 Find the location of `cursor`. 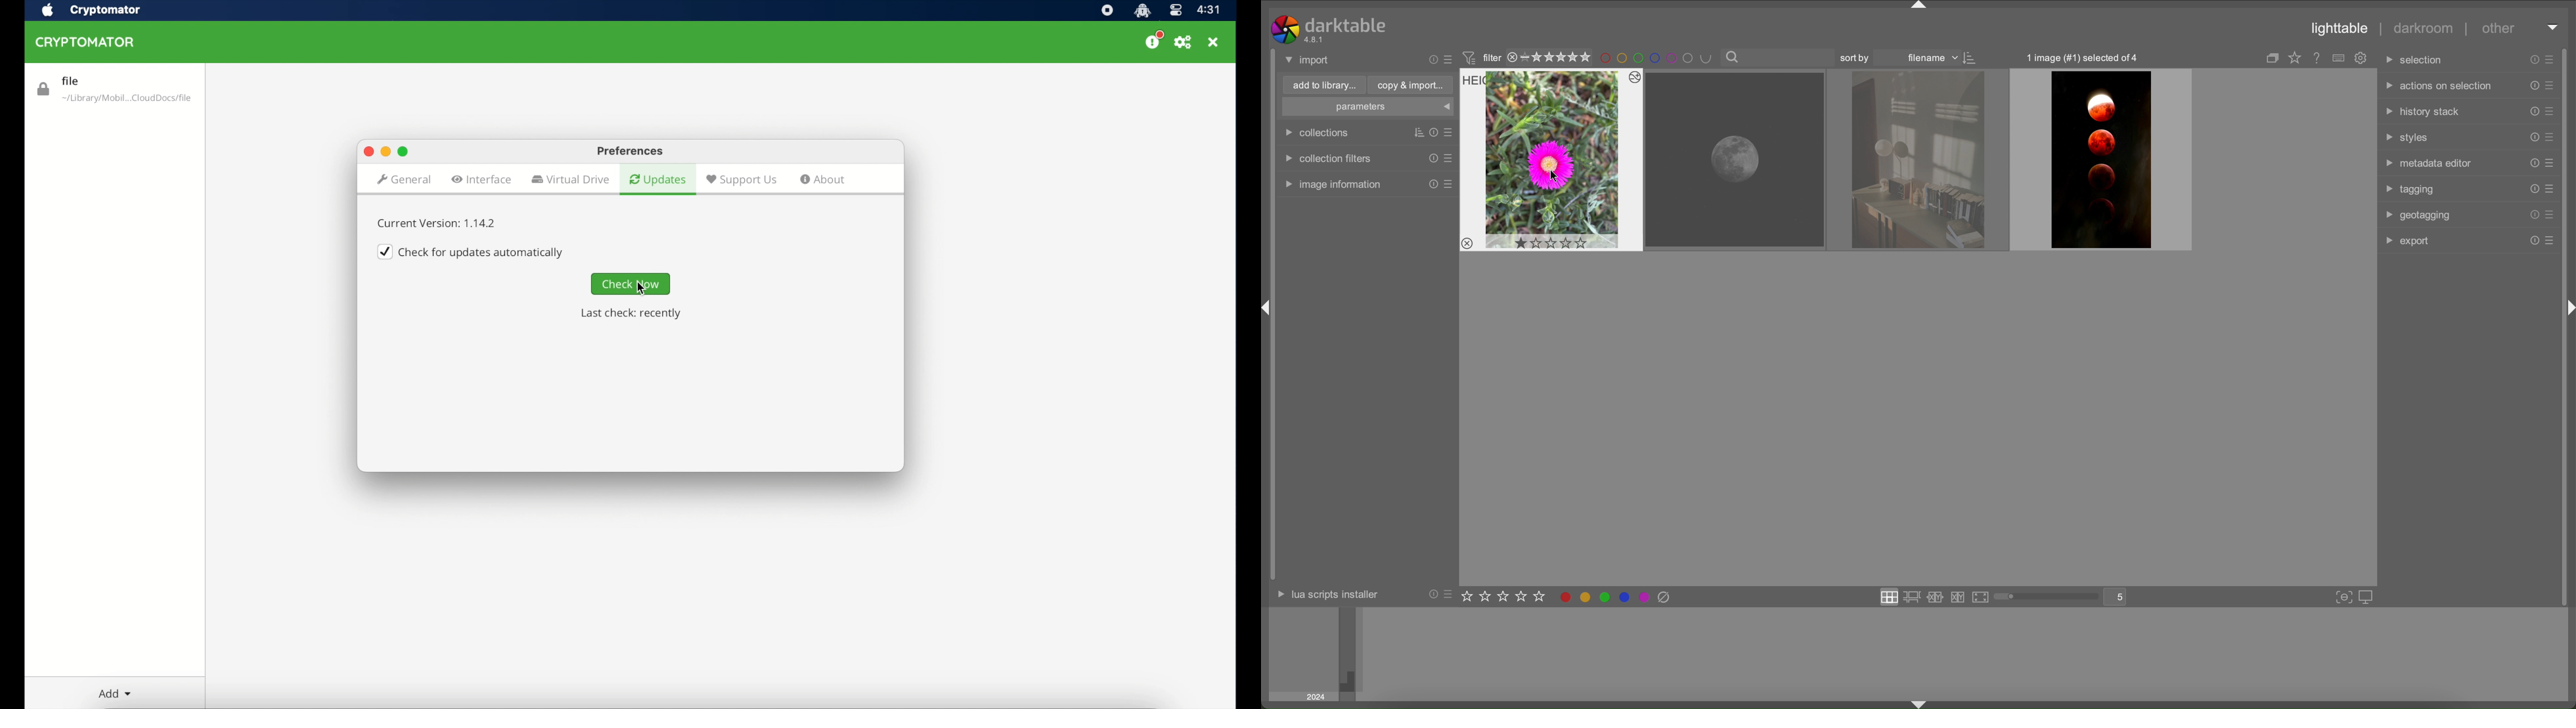

cursor is located at coordinates (1557, 178).